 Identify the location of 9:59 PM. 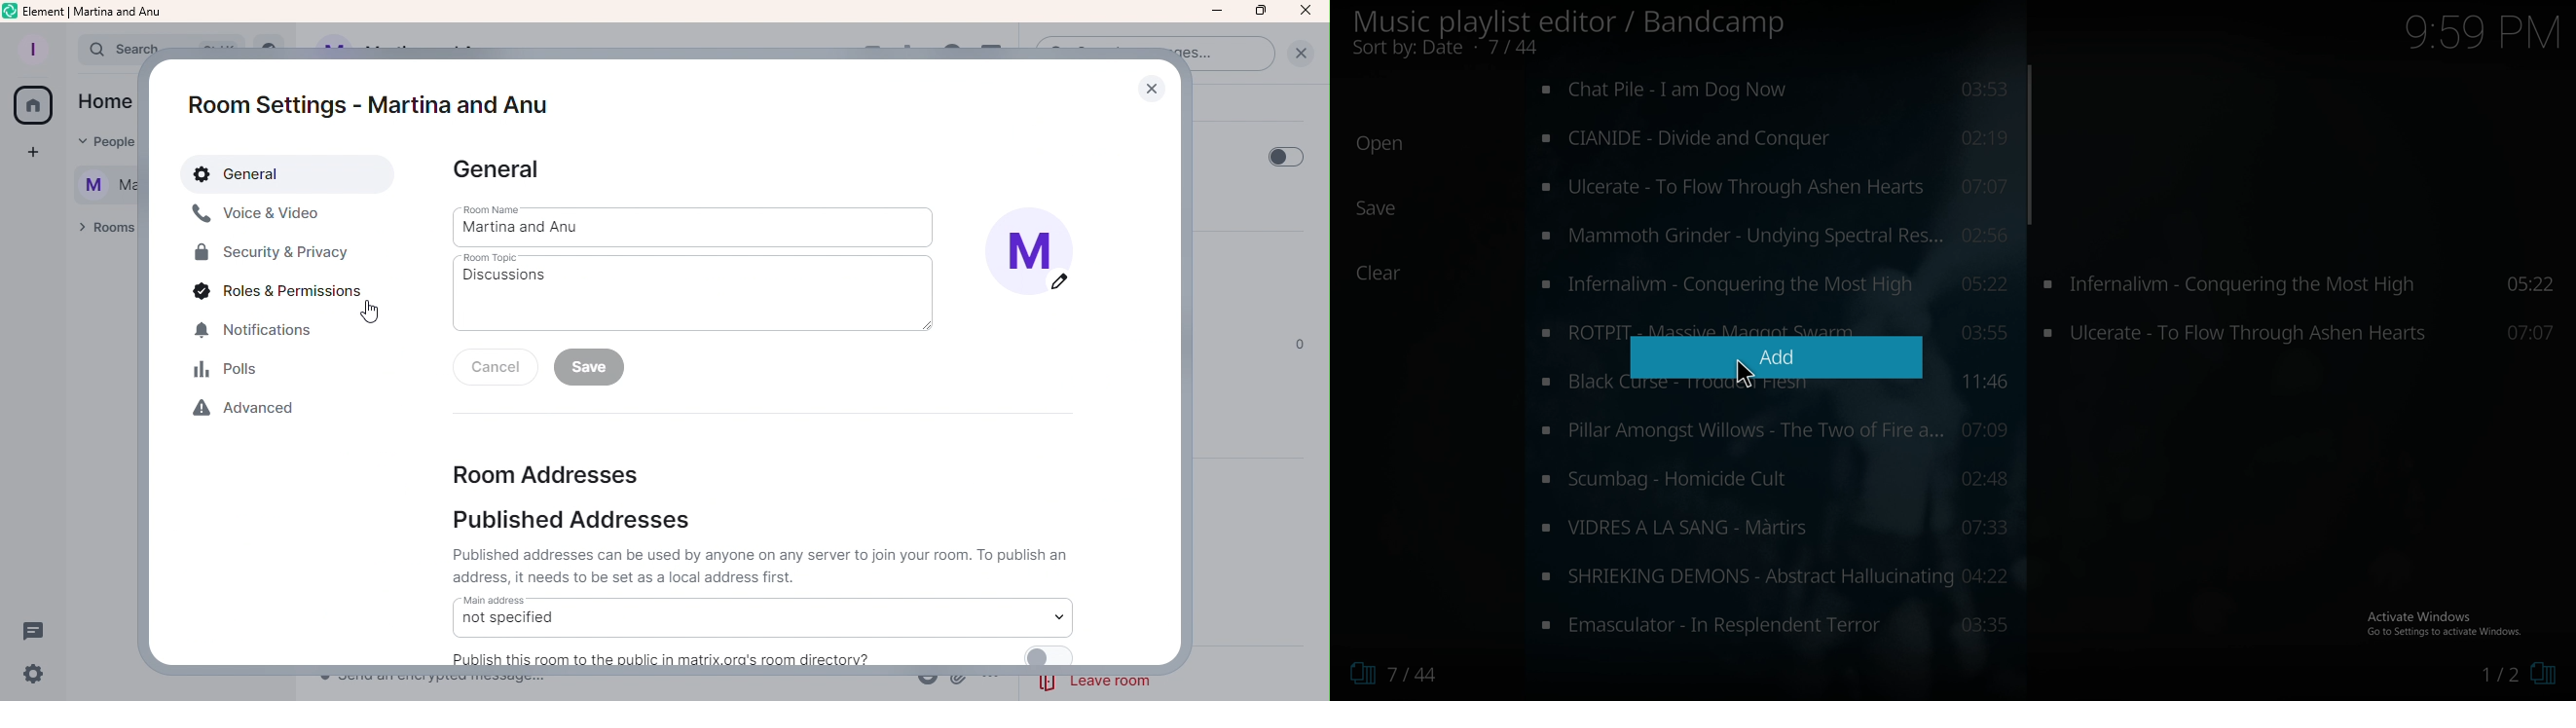
(2477, 36).